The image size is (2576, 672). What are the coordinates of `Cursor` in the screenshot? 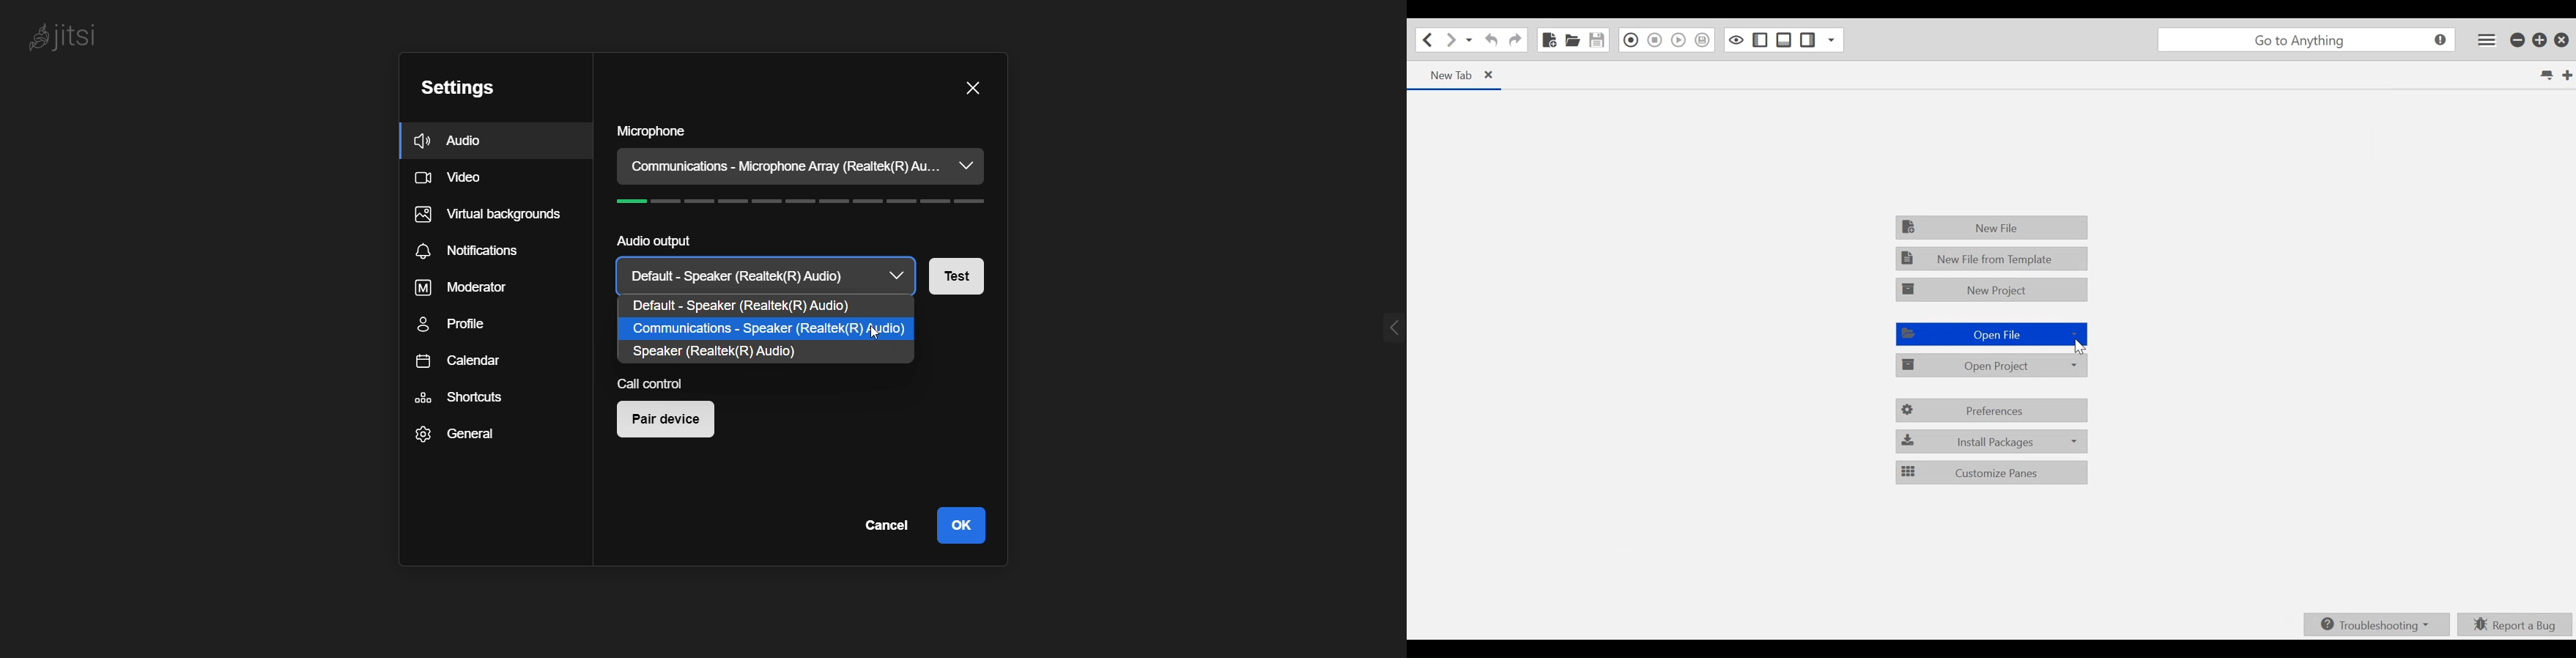 It's located at (2080, 348).